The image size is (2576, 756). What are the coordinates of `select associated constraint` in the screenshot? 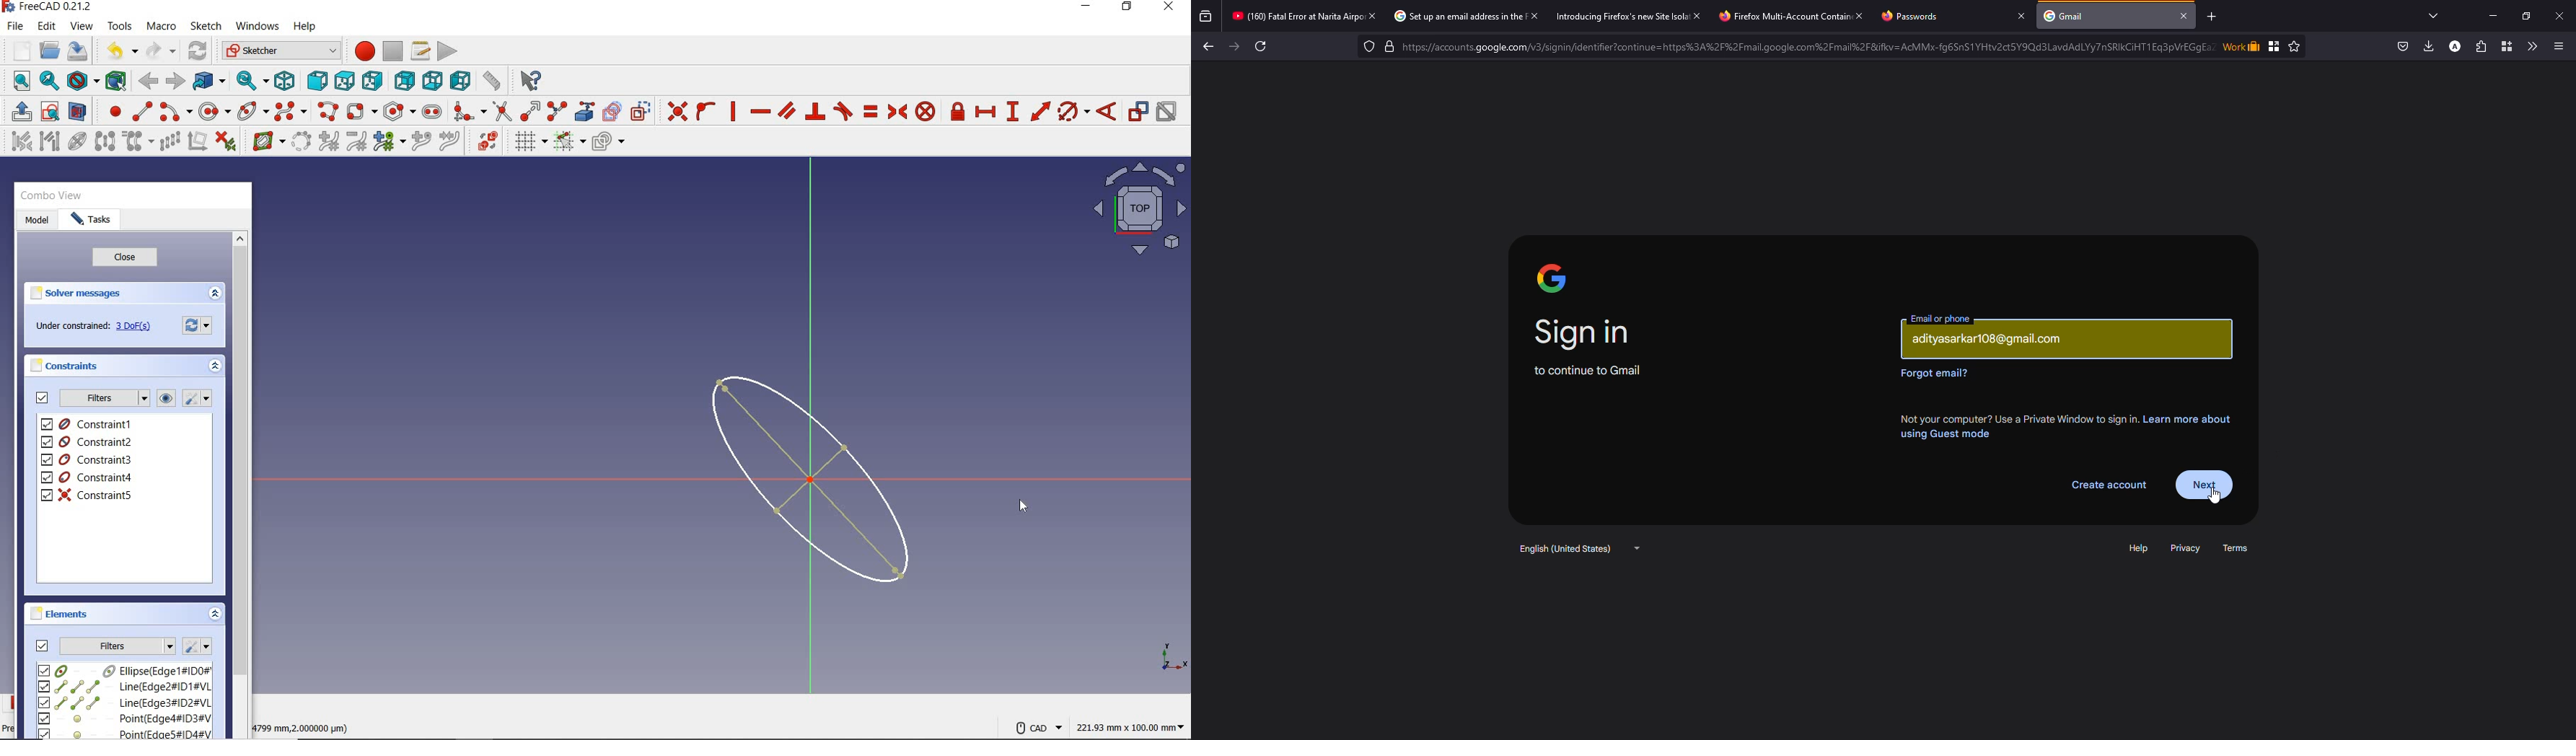 It's located at (18, 140).